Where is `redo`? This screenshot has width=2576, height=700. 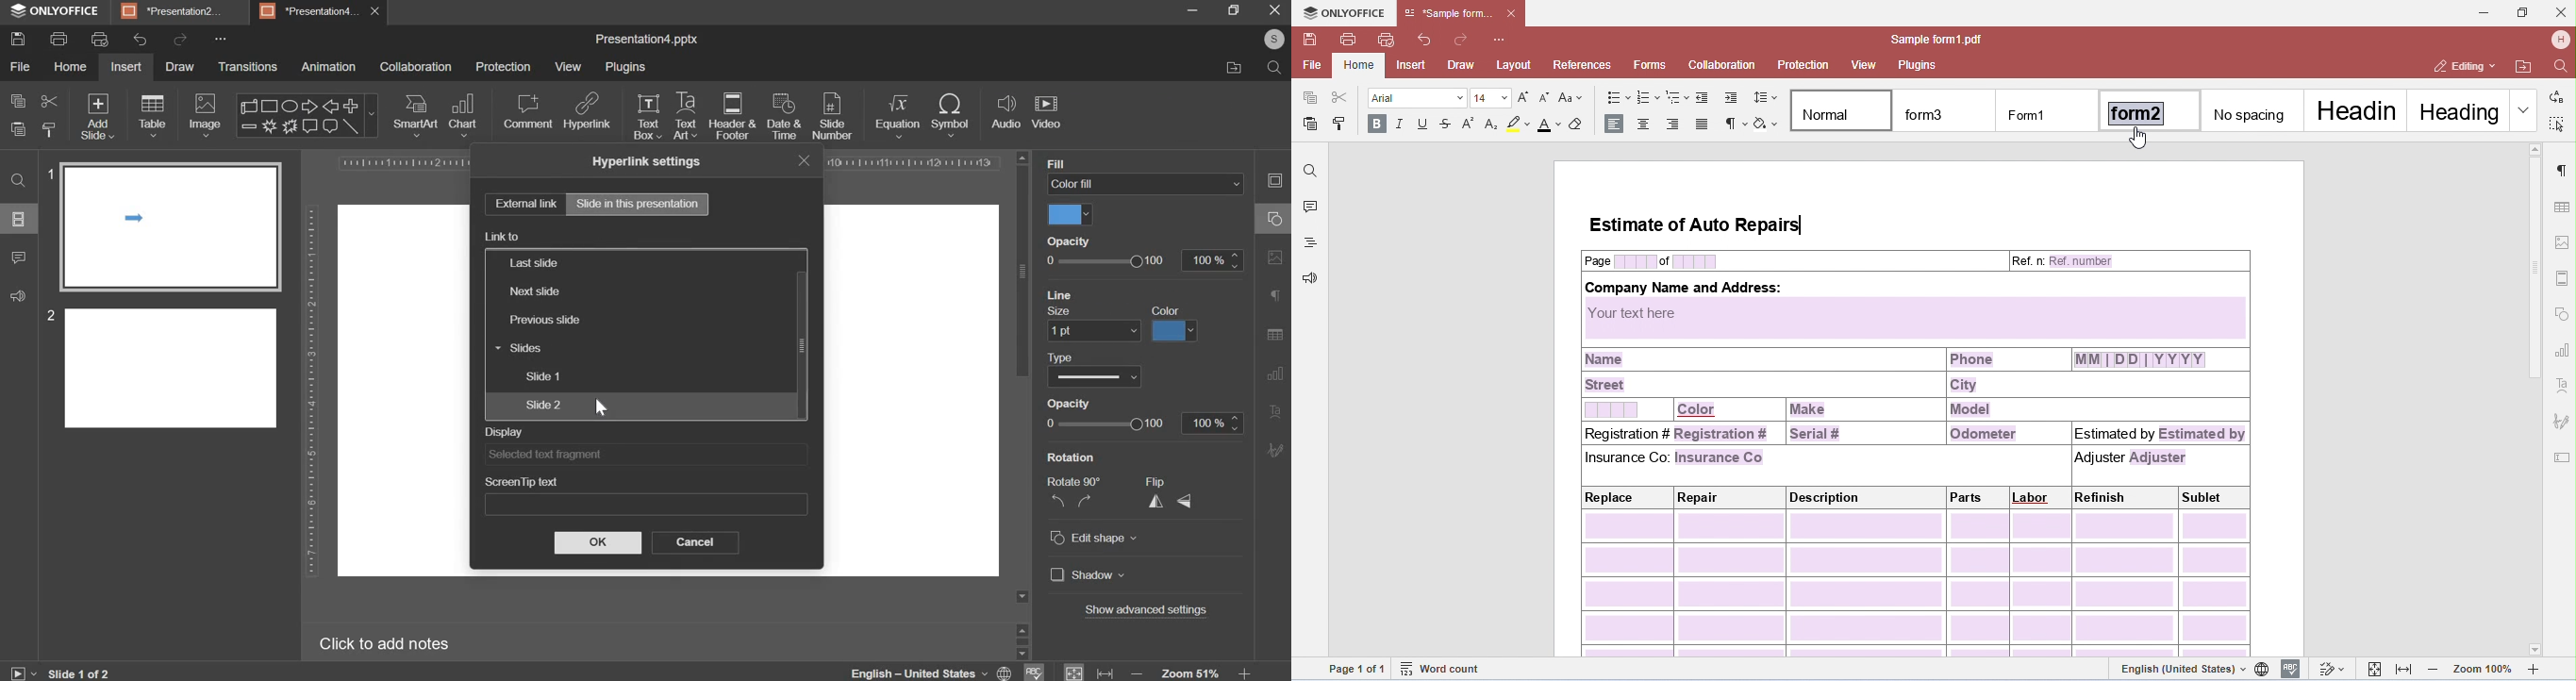
redo is located at coordinates (180, 39).